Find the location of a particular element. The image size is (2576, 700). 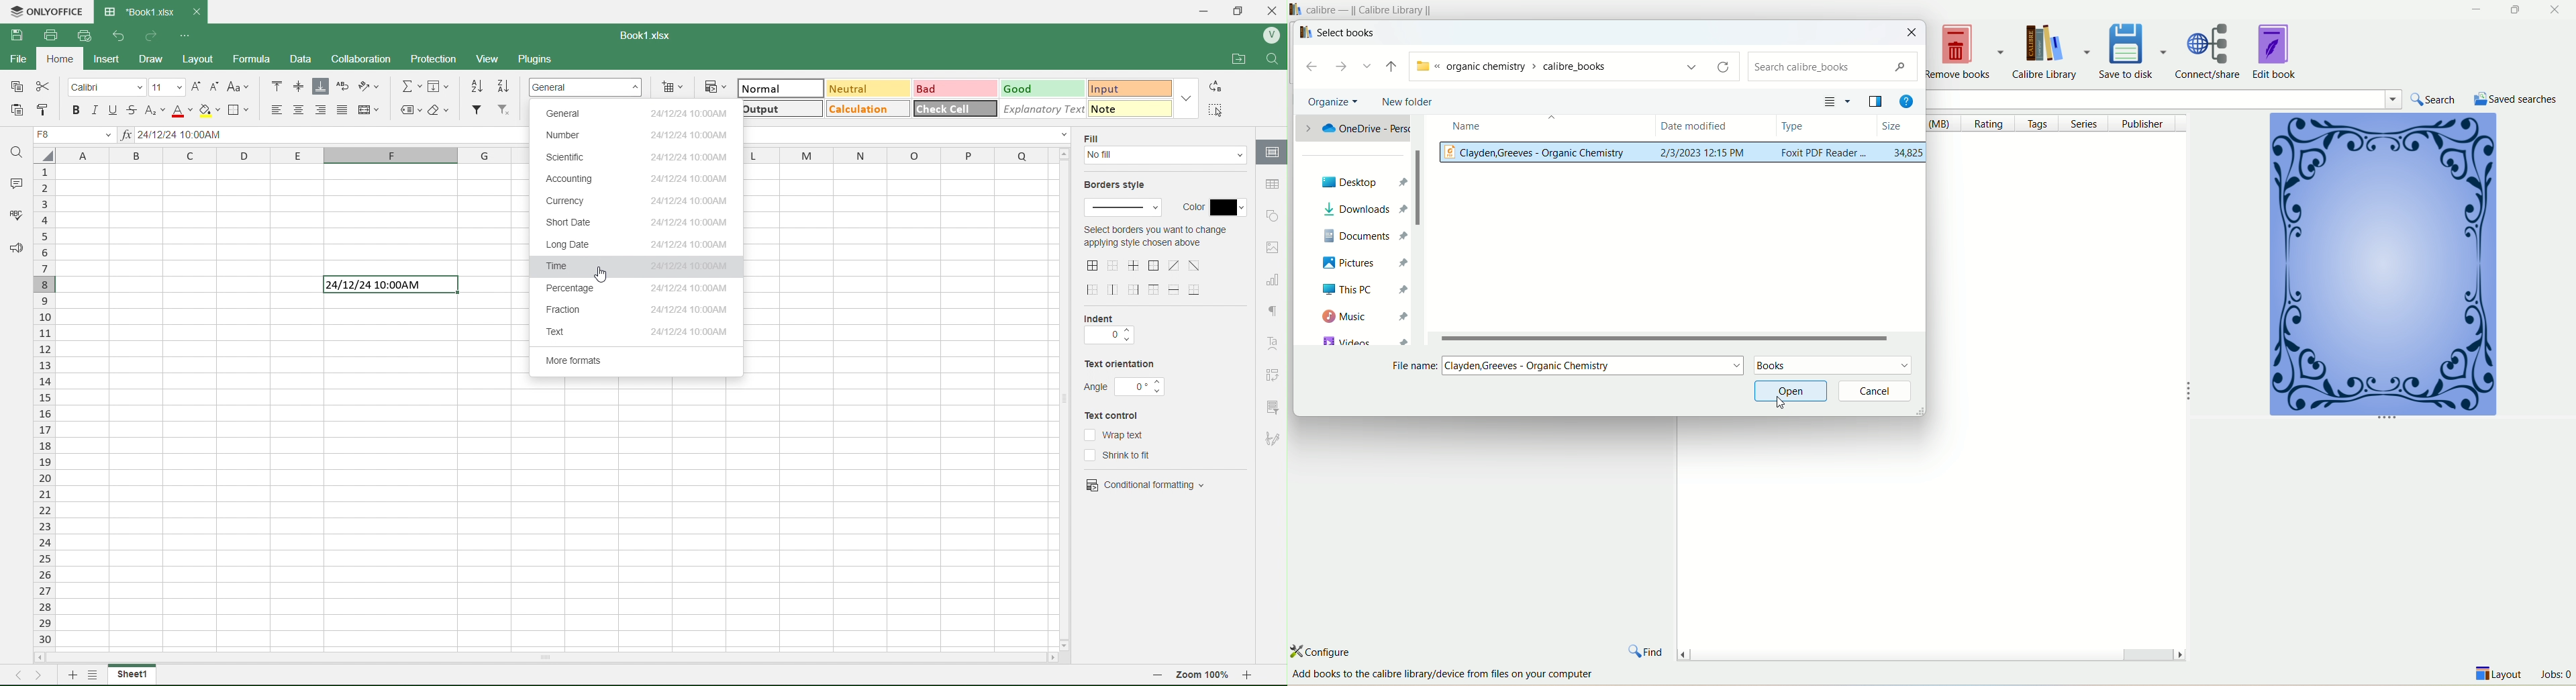

edit book is located at coordinates (2276, 50).